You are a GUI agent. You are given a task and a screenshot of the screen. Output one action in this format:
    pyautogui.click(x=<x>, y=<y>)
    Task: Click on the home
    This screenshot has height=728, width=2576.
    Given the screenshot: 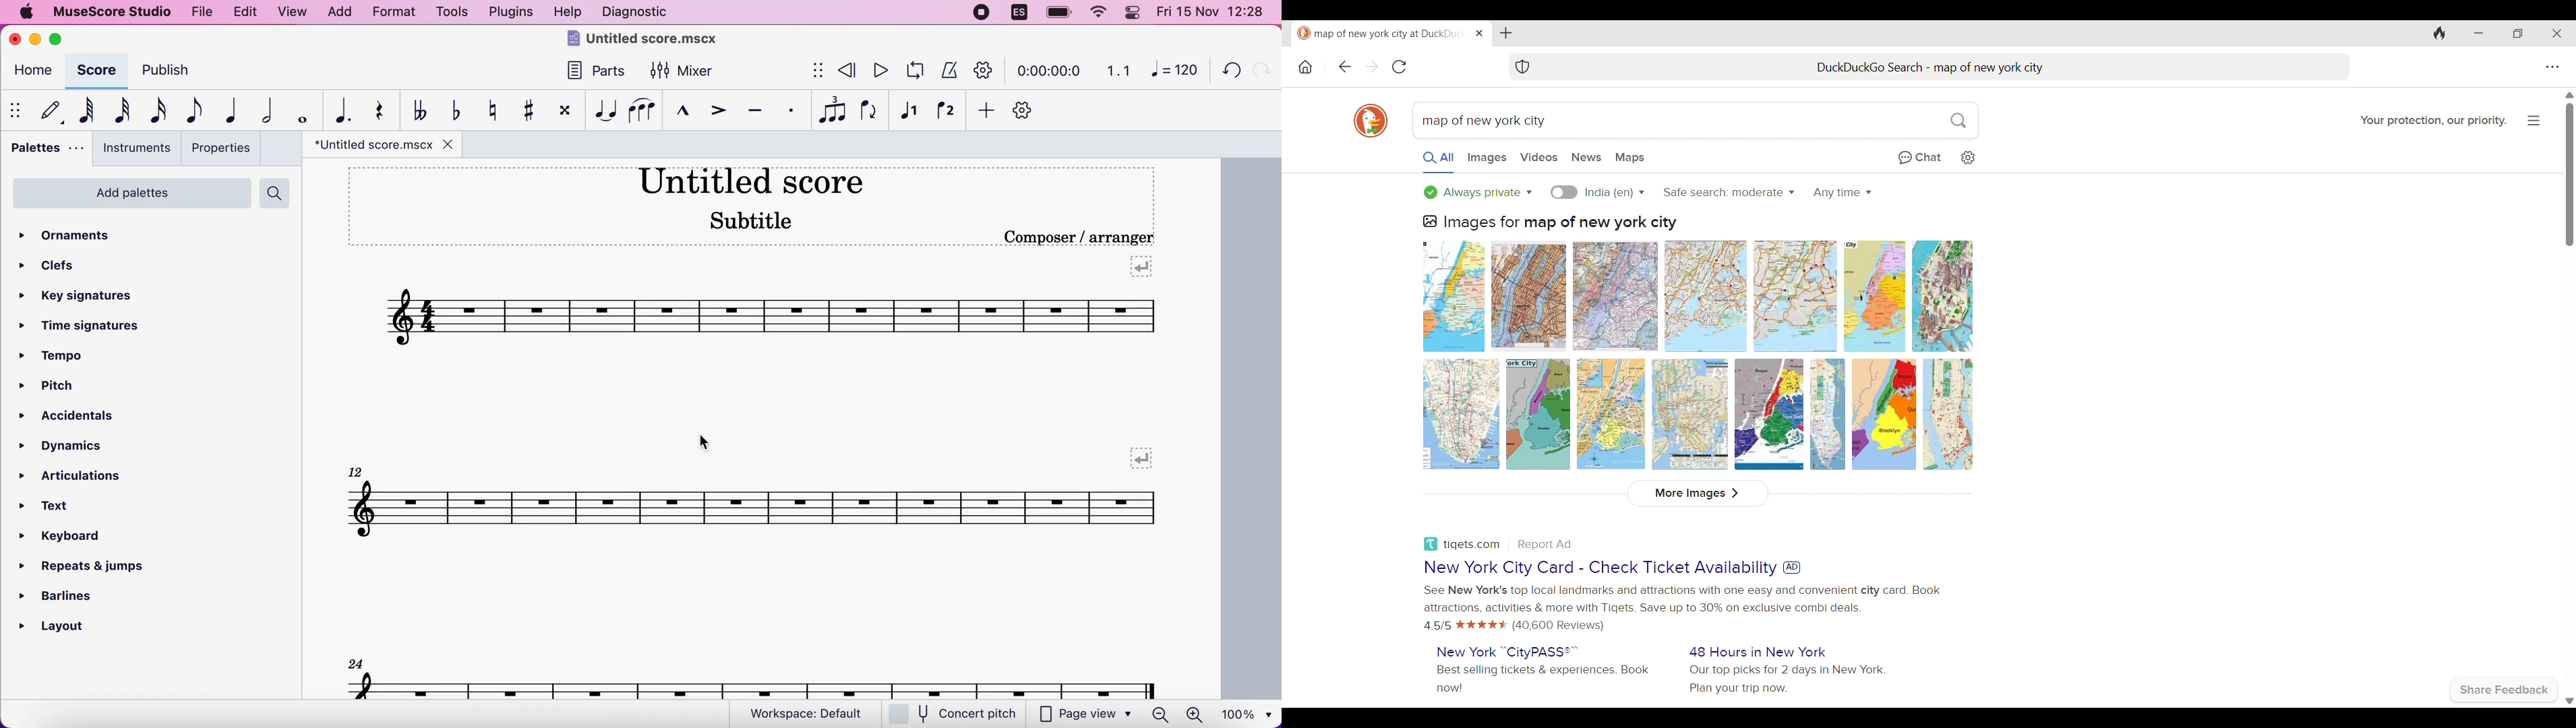 What is the action you would take?
    pyautogui.click(x=31, y=72)
    